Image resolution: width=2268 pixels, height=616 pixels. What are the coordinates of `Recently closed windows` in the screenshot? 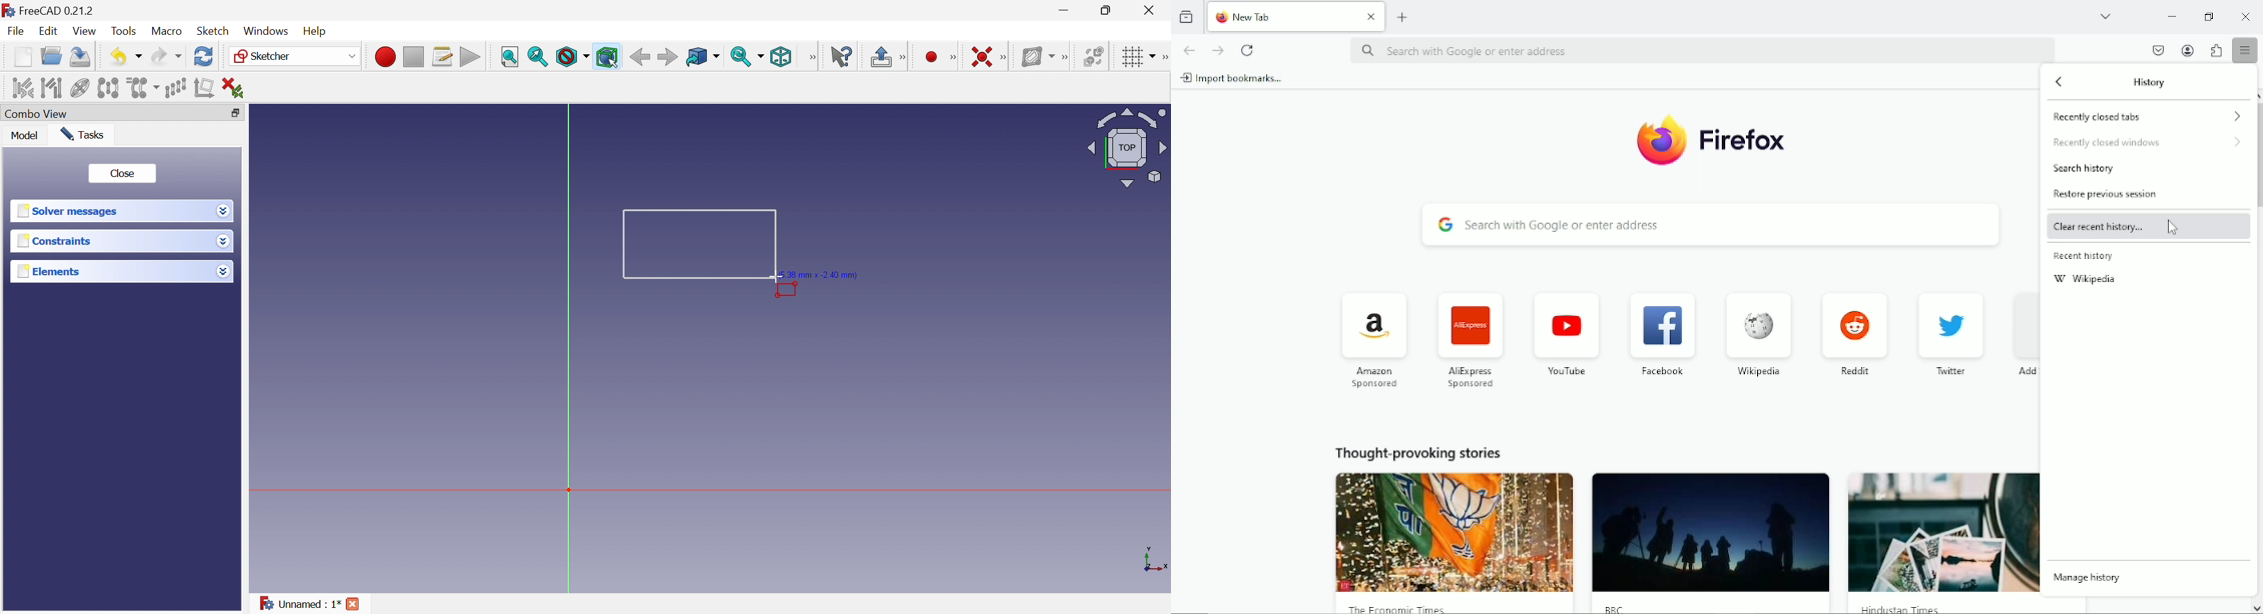 It's located at (2146, 142).